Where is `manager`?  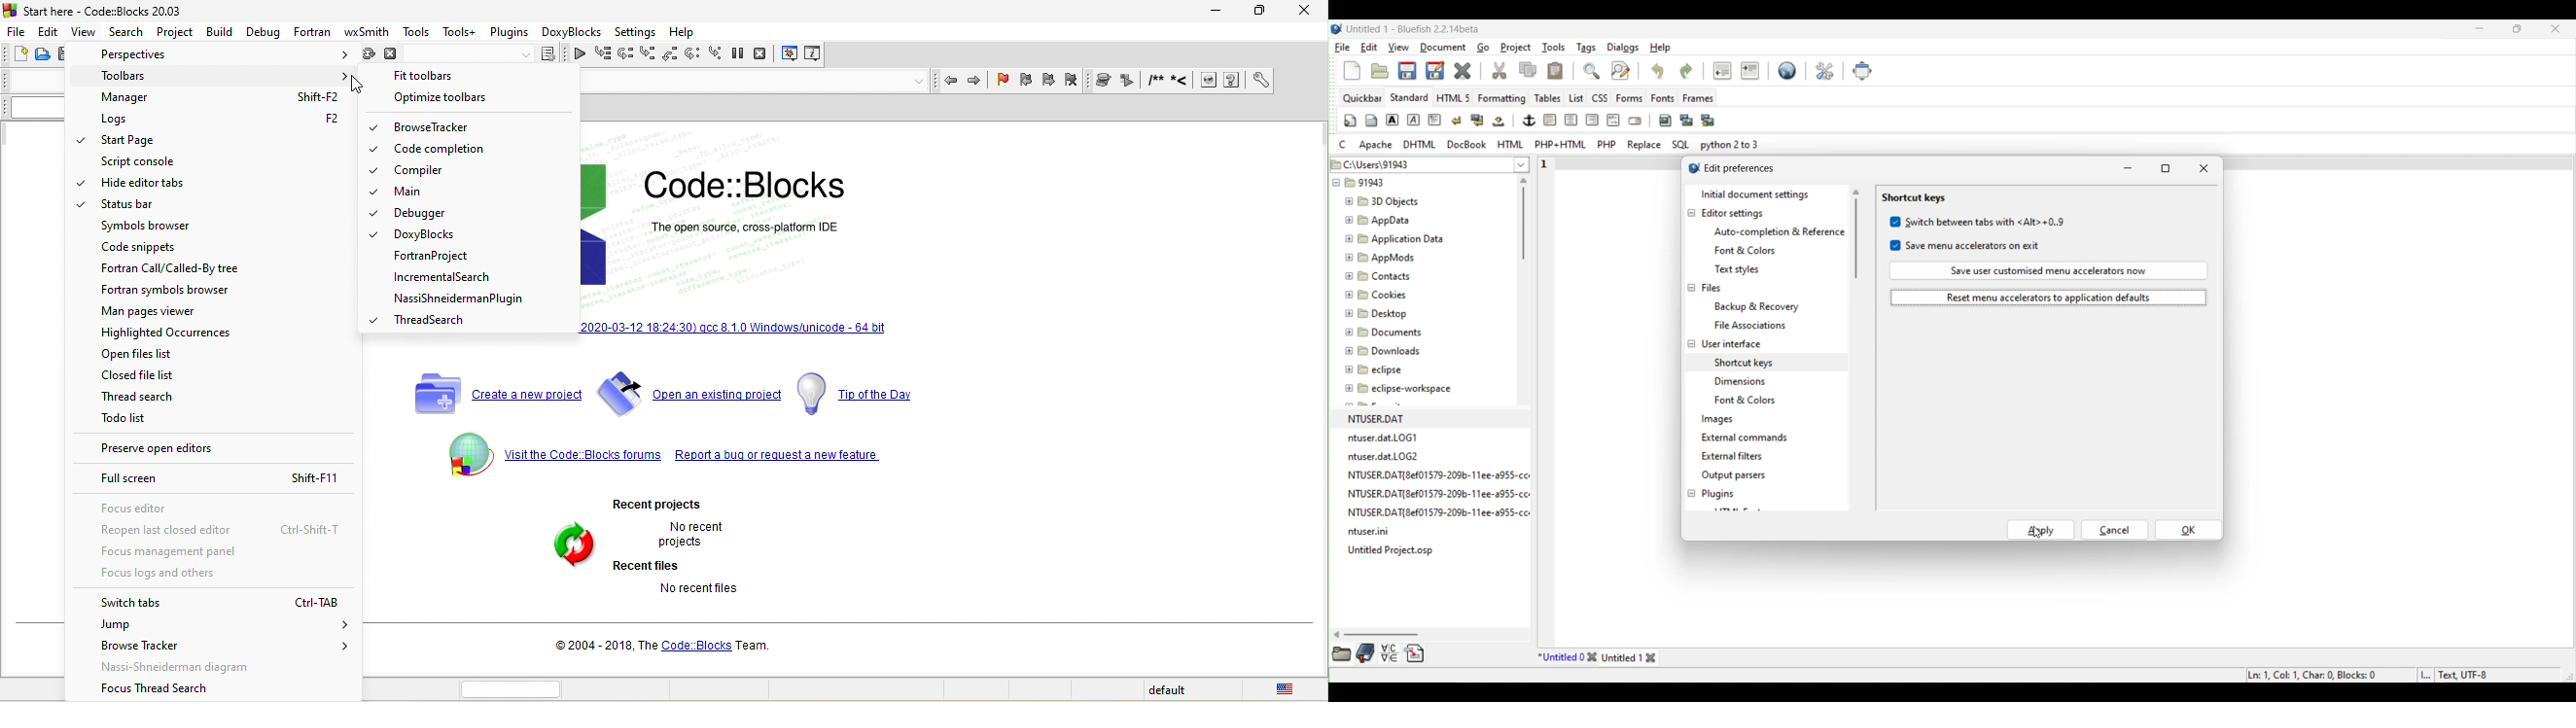 manager is located at coordinates (222, 98).